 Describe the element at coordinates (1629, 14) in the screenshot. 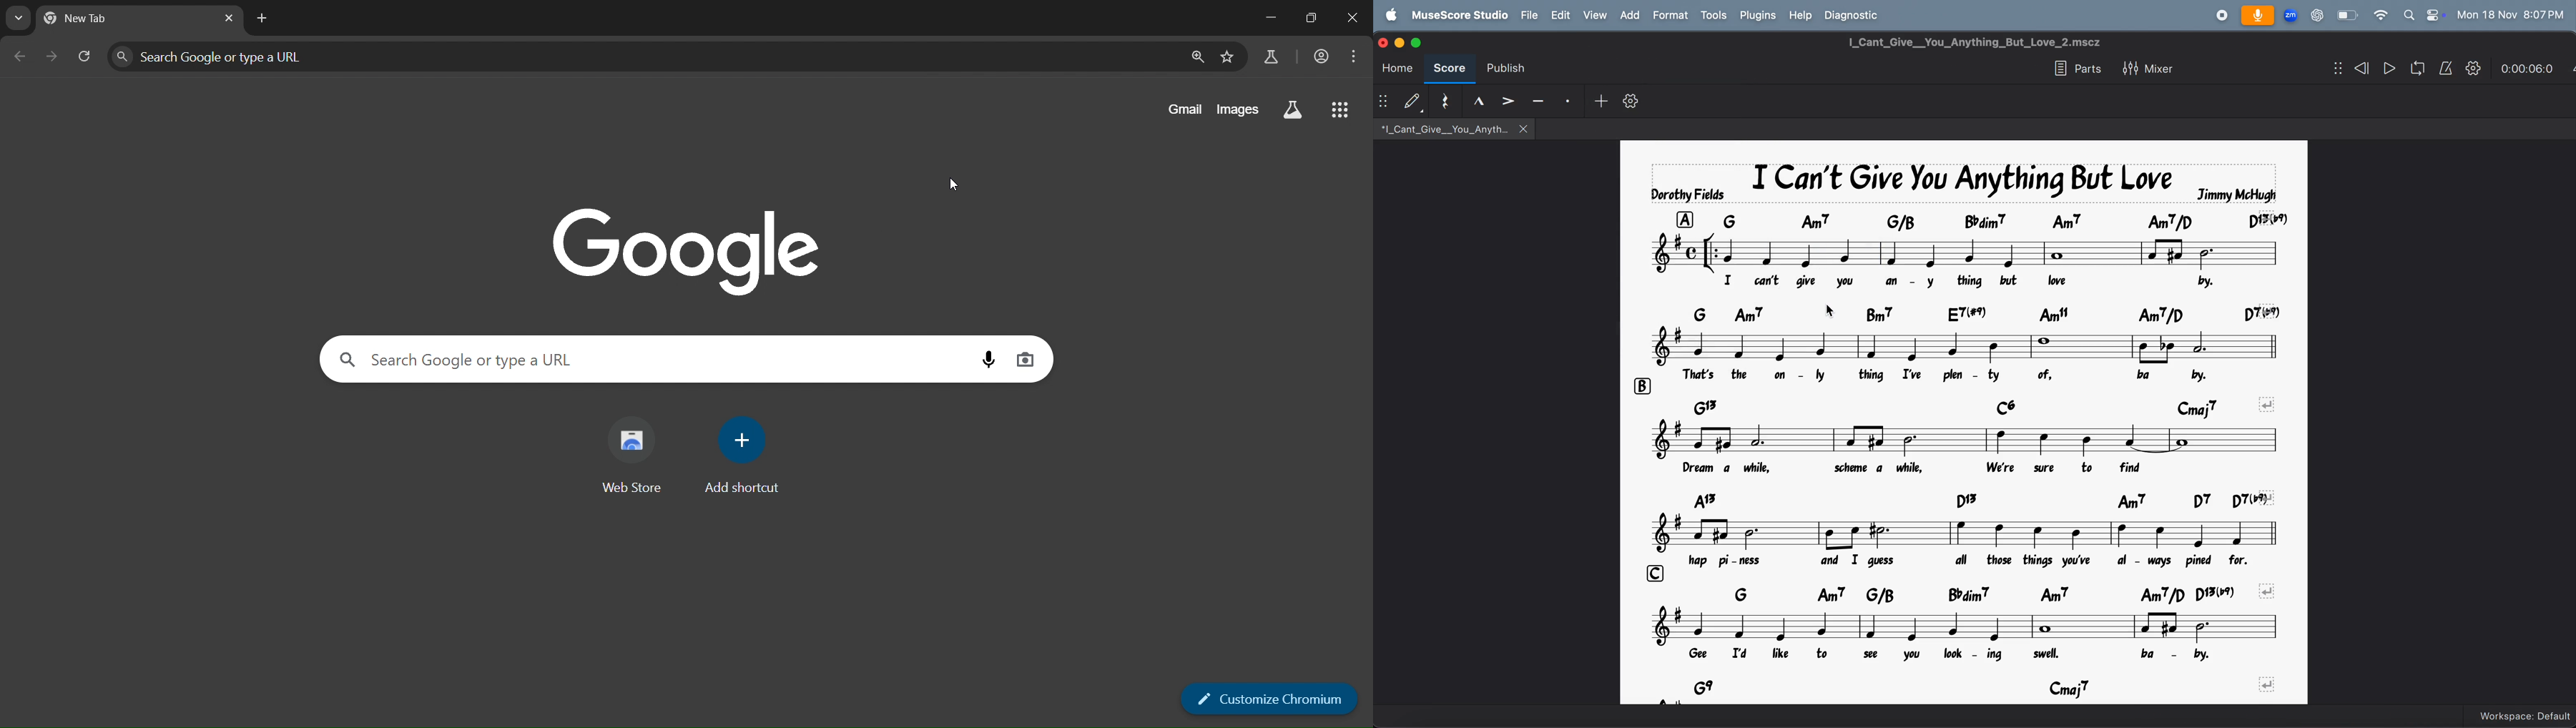

I see `add` at that location.